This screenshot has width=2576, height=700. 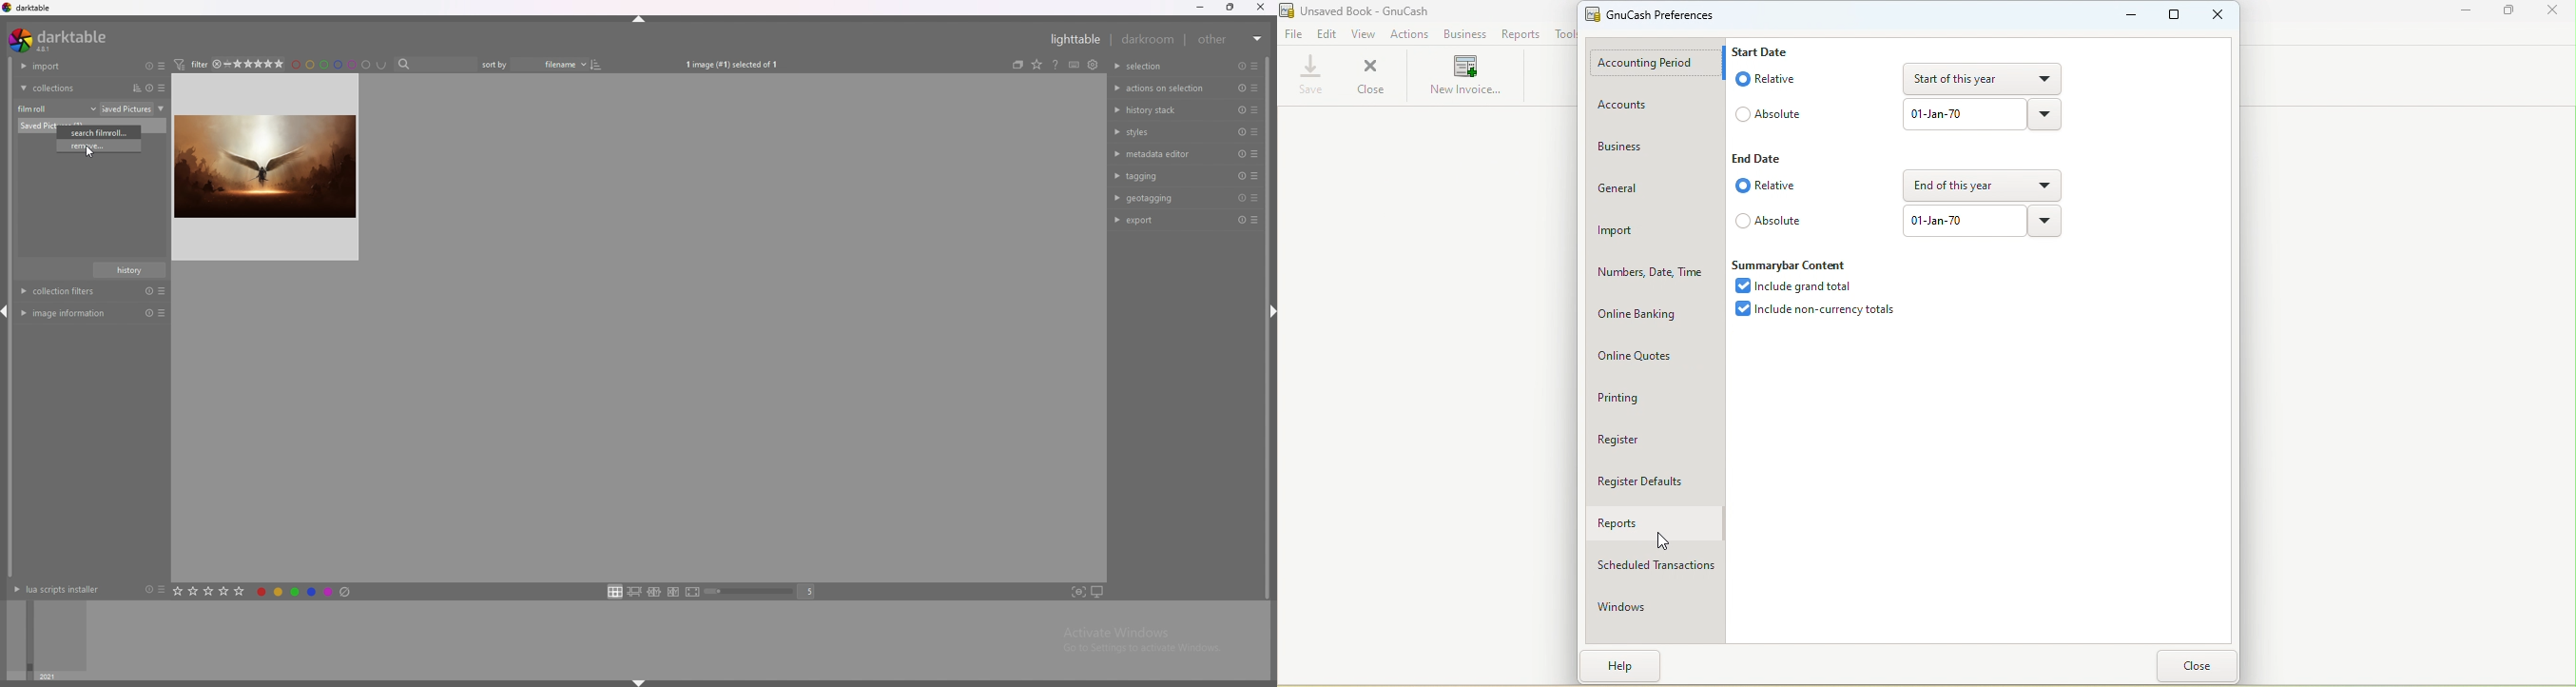 What do you see at coordinates (1097, 592) in the screenshot?
I see `set display profile` at bounding box center [1097, 592].